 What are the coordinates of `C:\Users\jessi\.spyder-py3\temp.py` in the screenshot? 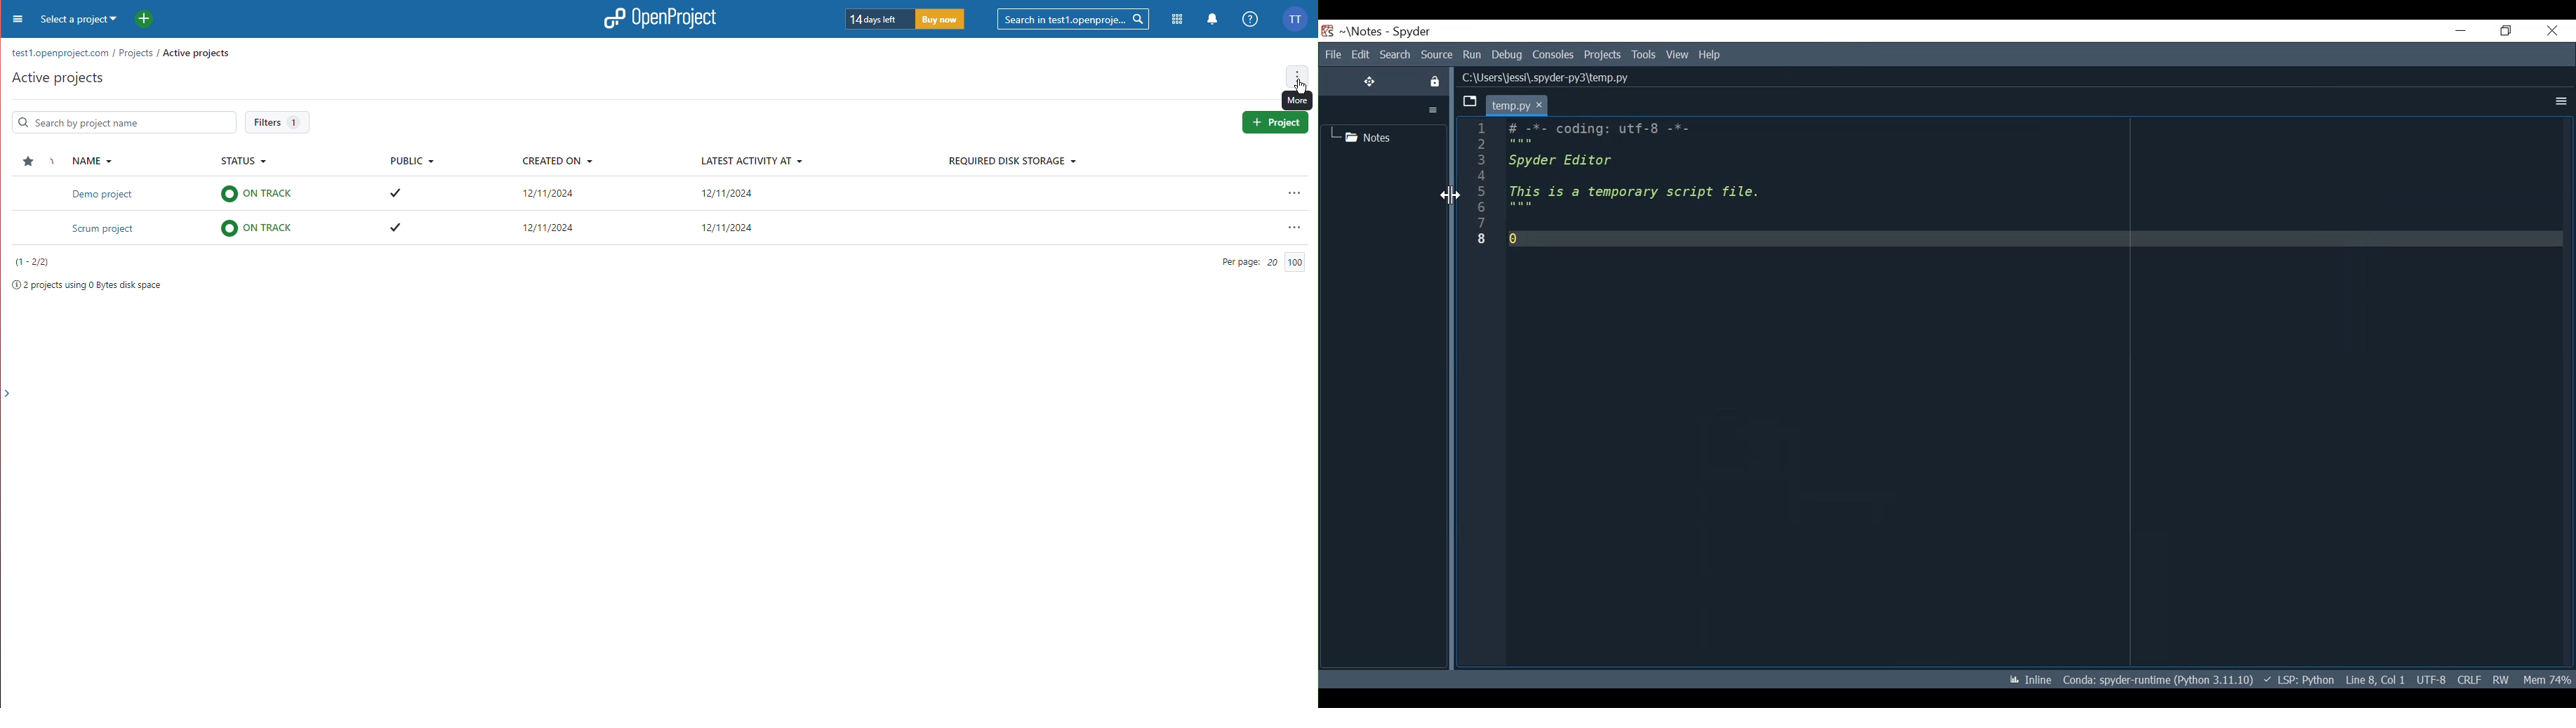 It's located at (1544, 77).